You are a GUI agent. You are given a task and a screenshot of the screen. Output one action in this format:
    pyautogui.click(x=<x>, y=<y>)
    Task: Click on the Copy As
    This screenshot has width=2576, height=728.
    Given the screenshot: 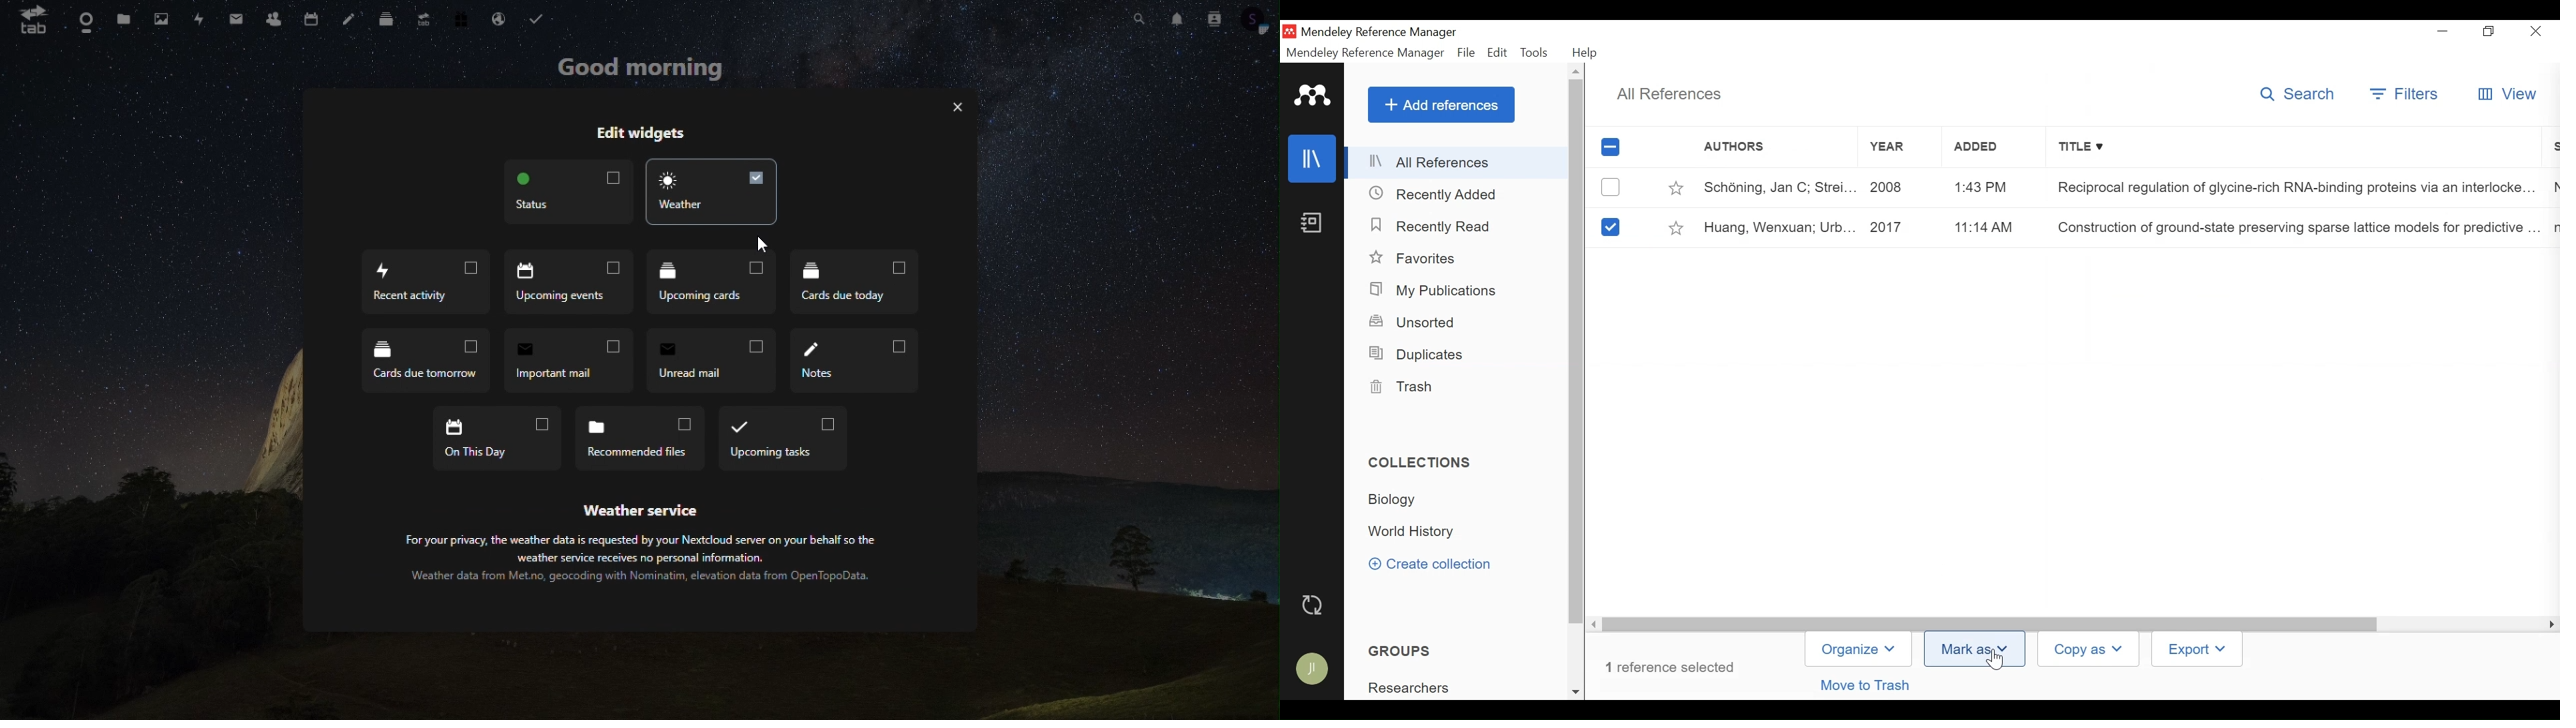 What is the action you would take?
    pyautogui.click(x=2087, y=649)
    